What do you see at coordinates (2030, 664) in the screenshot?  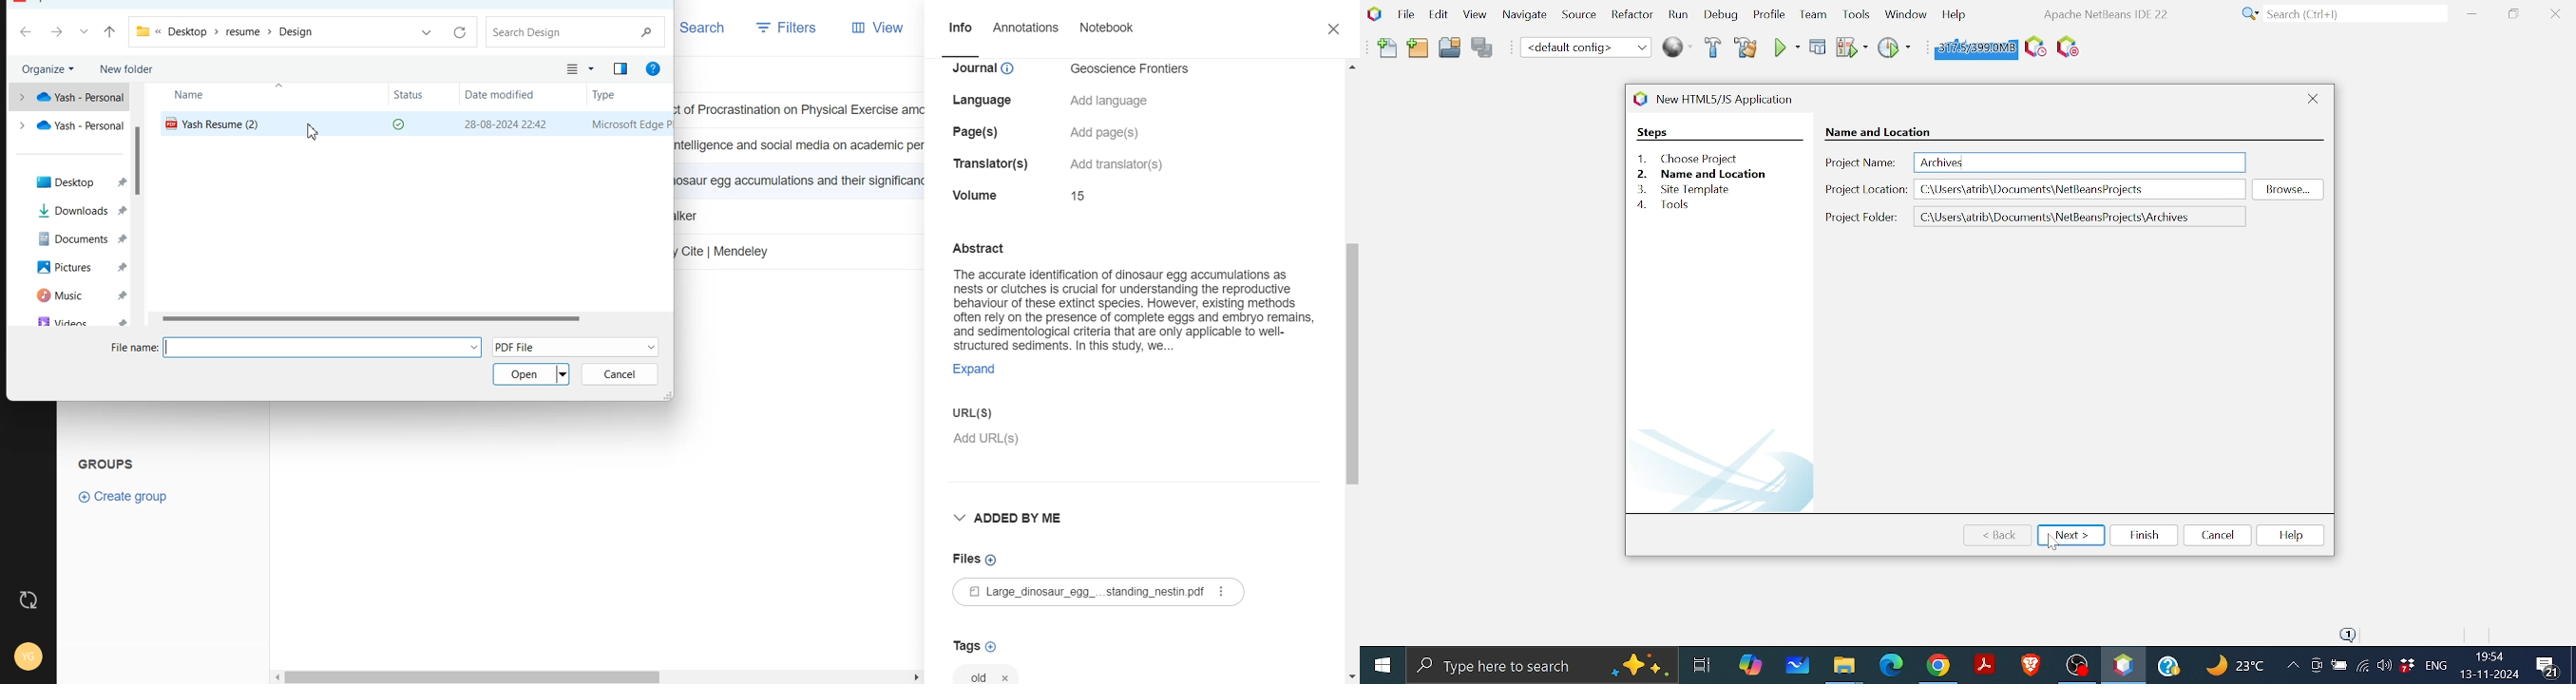 I see `Brave Browser` at bounding box center [2030, 664].